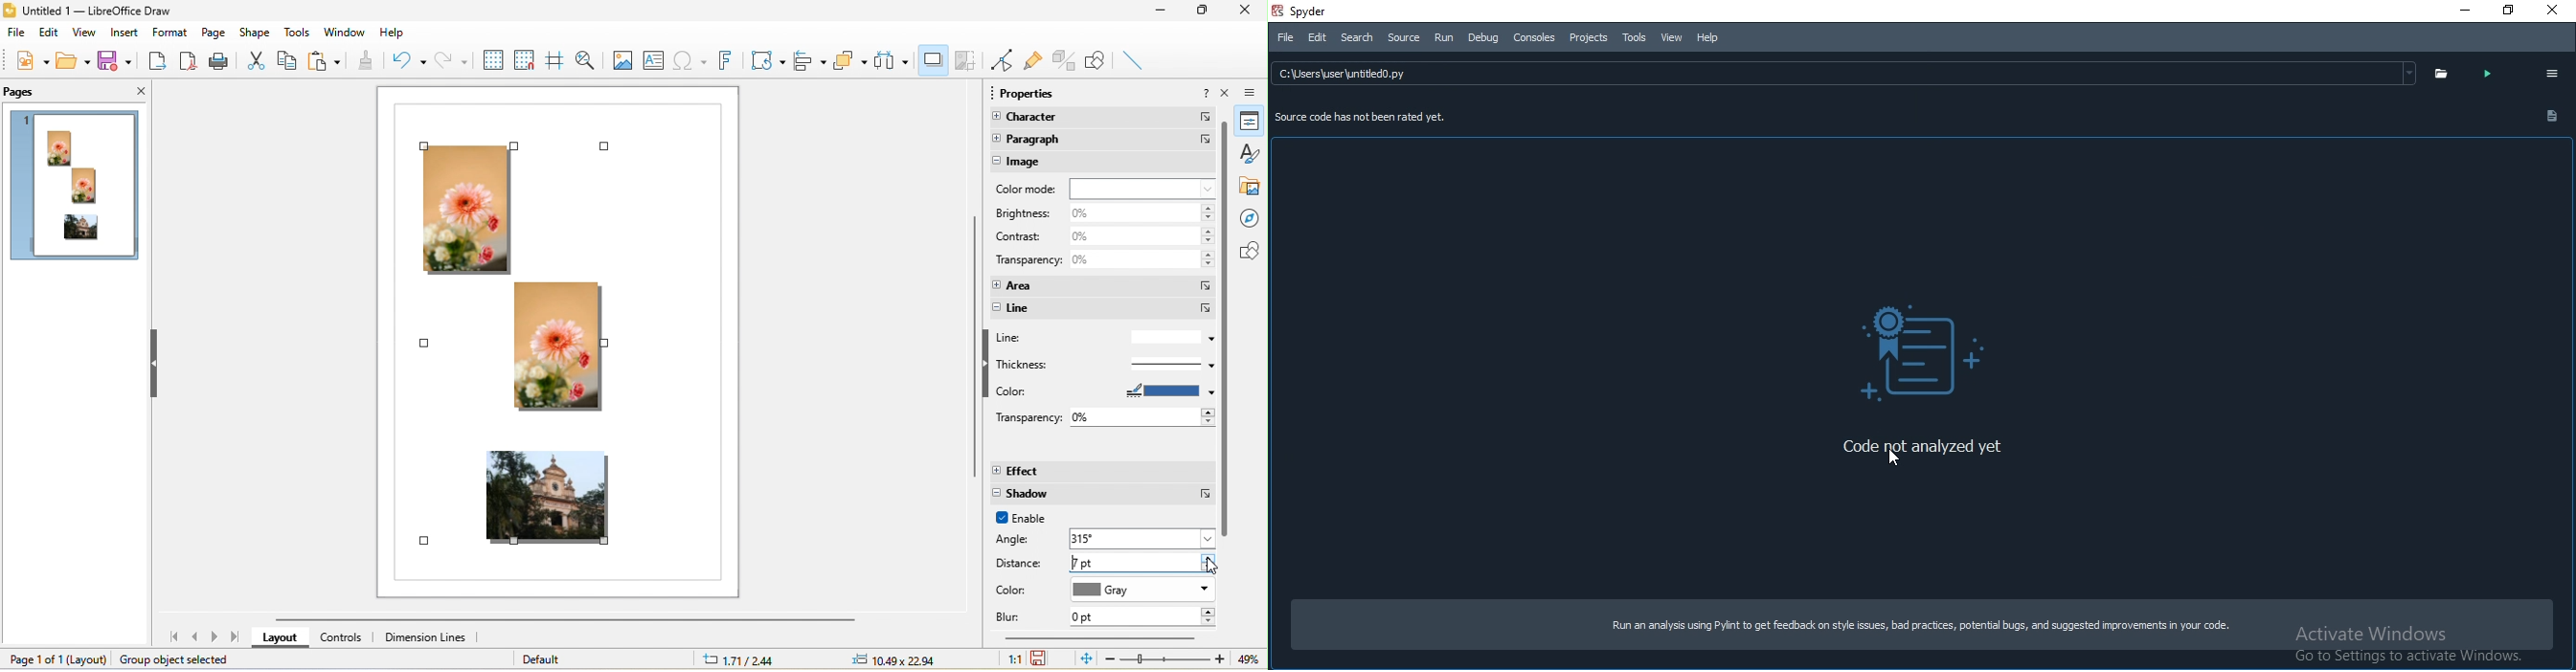 The width and height of the screenshot is (2576, 672). What do you see at coordinates (390, 34) in the screenshot?
I see `help` at bounding box center [390, 34].